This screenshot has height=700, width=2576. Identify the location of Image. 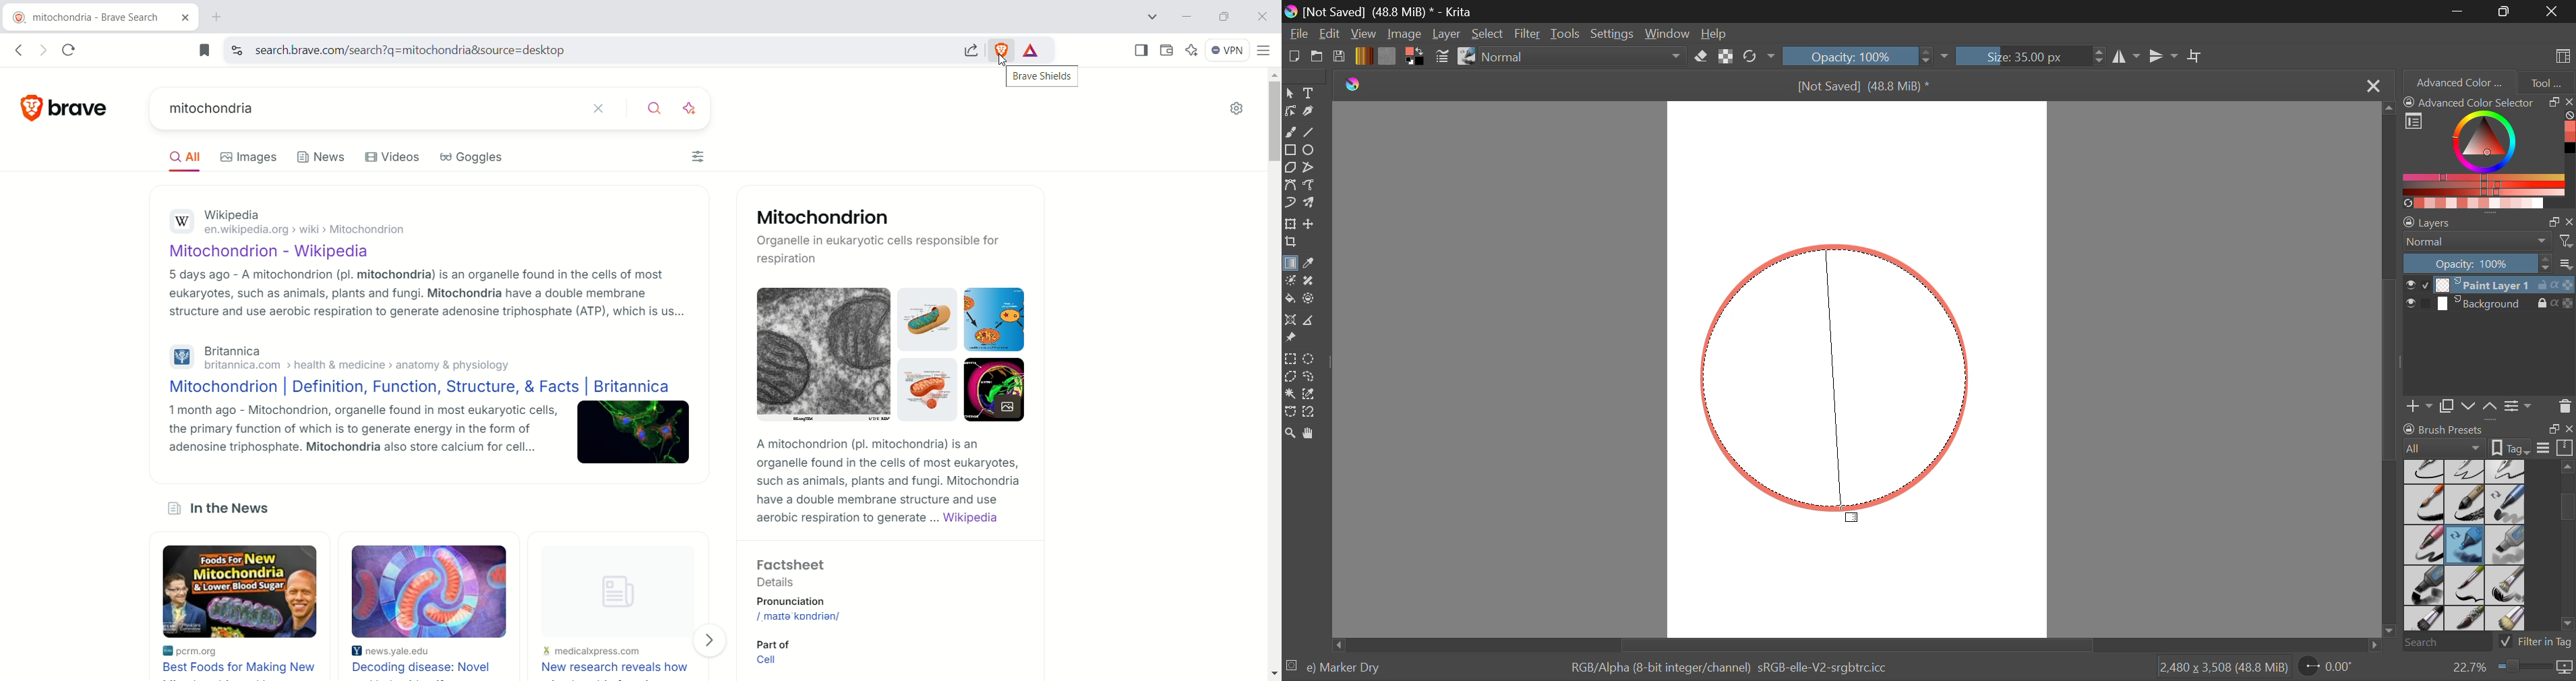
(930, 318).